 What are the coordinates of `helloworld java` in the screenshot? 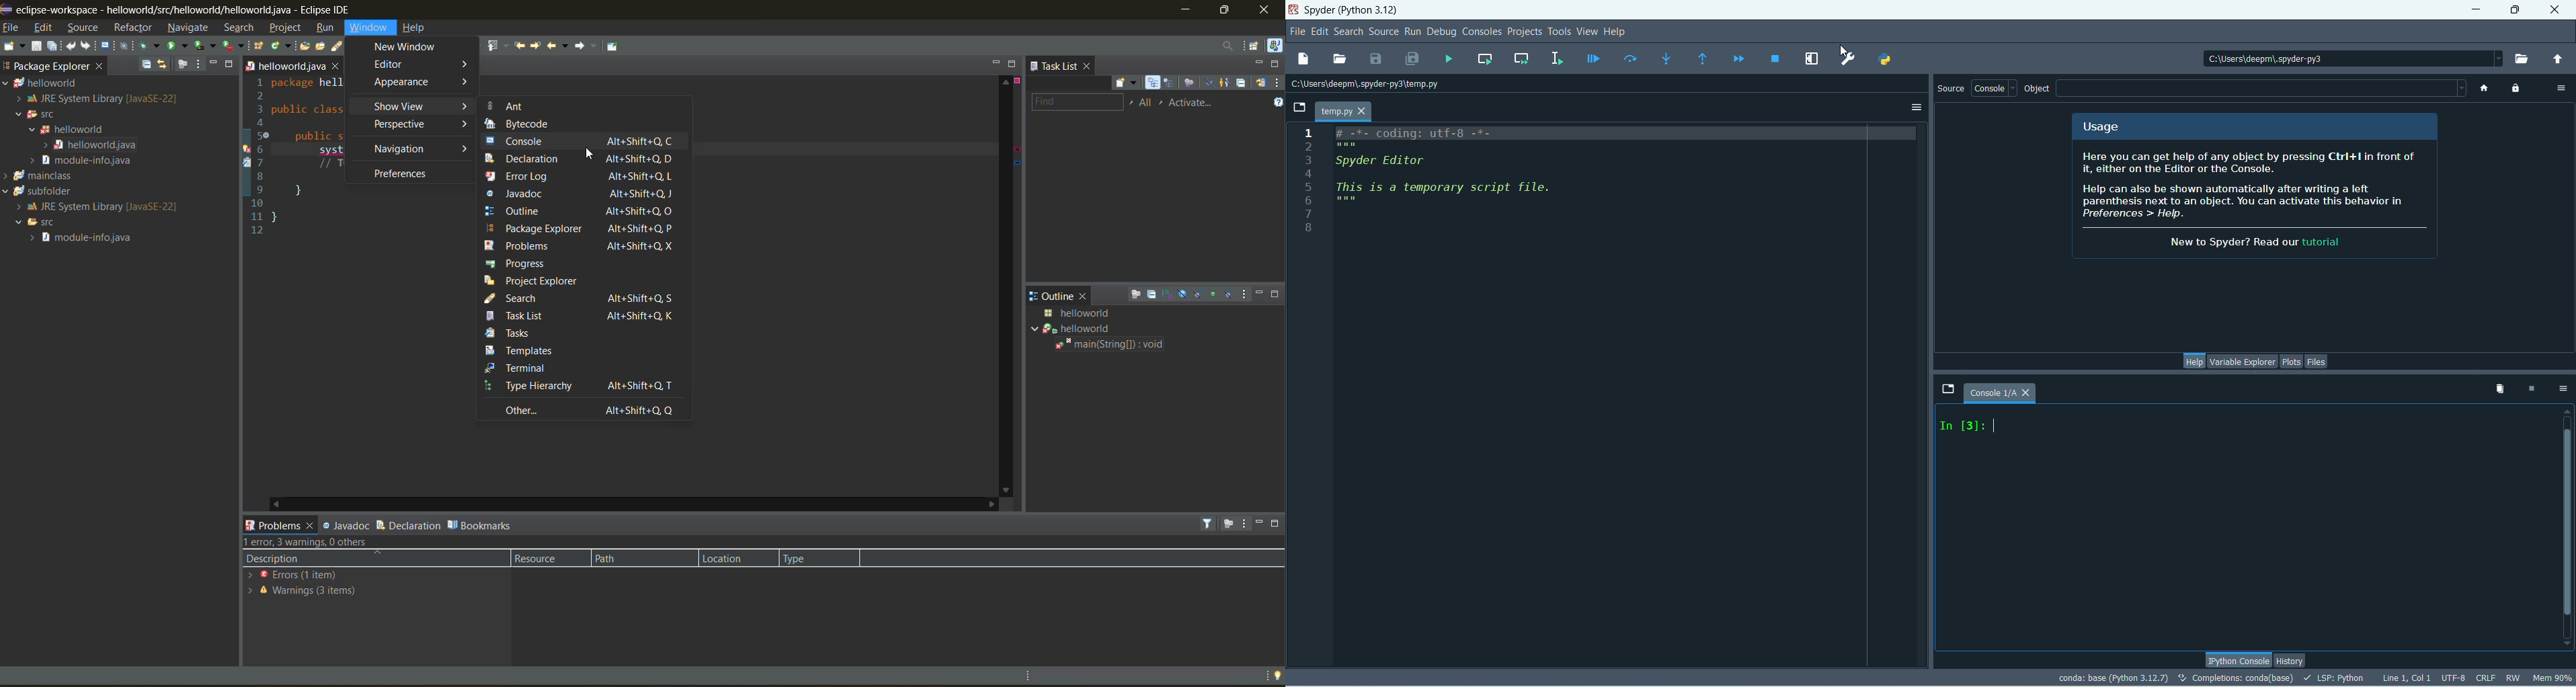 It's located at (91, 146).